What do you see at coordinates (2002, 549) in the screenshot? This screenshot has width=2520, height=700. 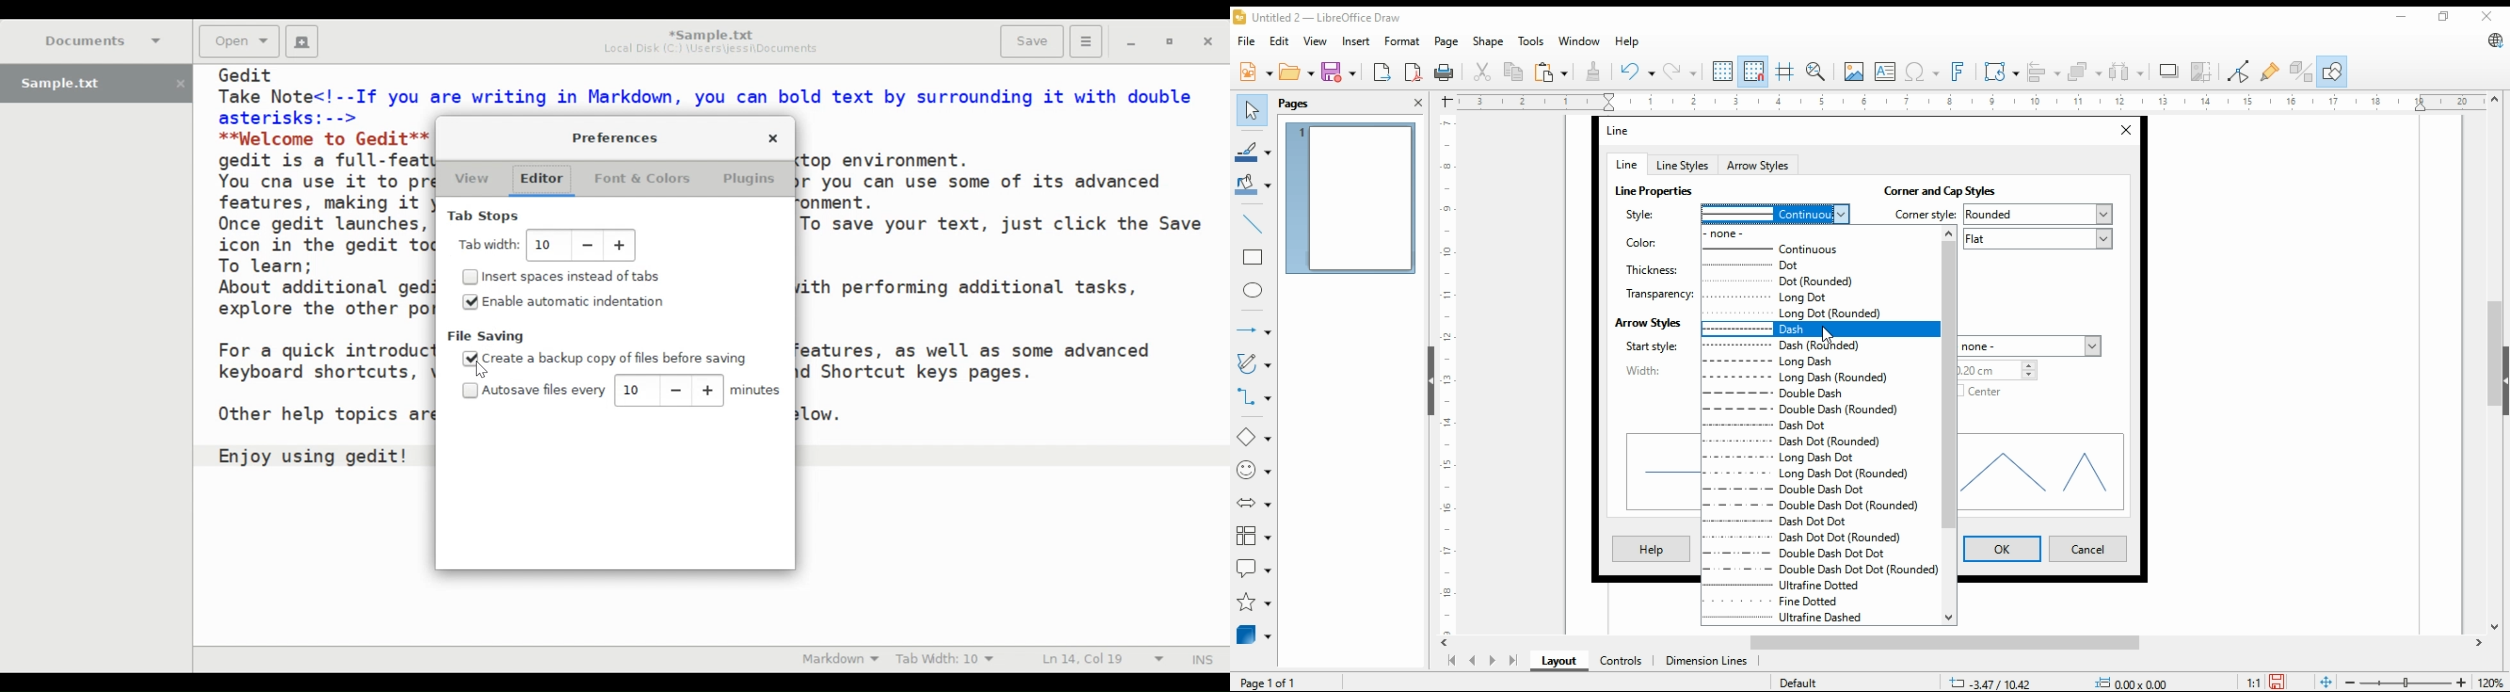 I see `ok` at bounding box center [2002, 549].